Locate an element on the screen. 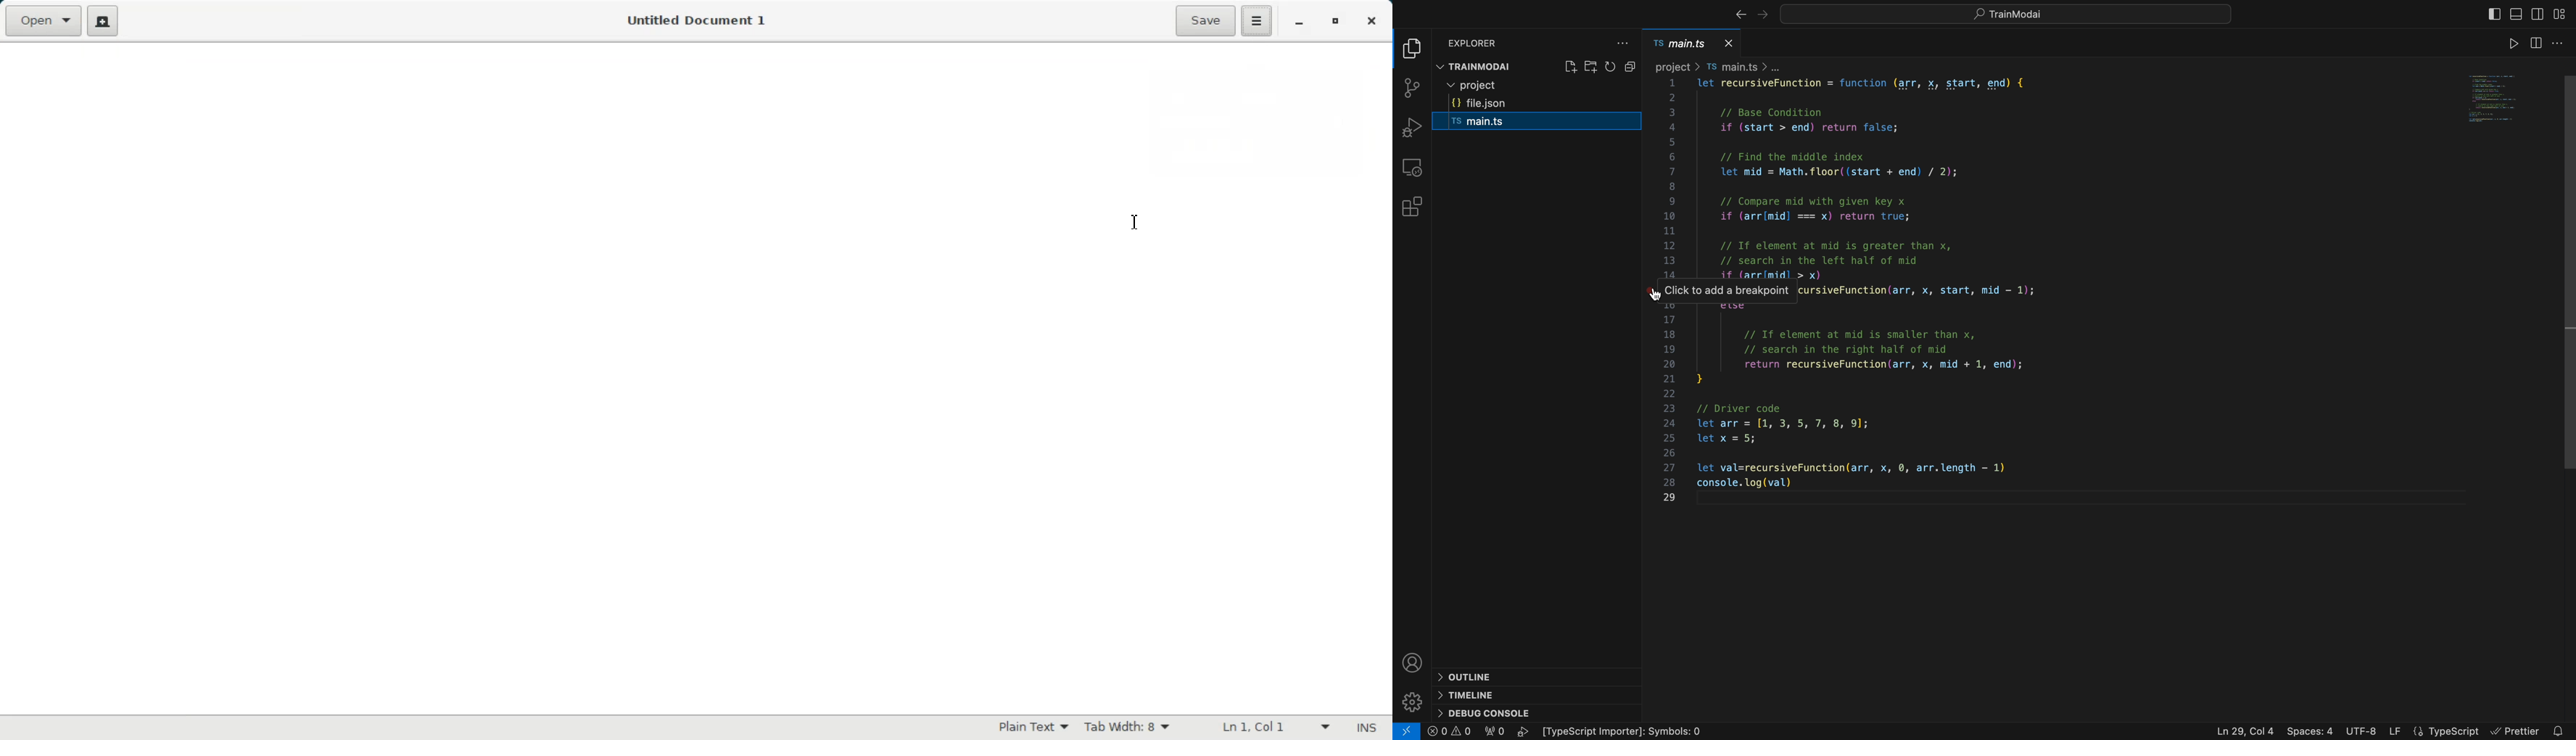 This screenshot has width=2576, height=756. notification is located at coordinates (2560, 731).